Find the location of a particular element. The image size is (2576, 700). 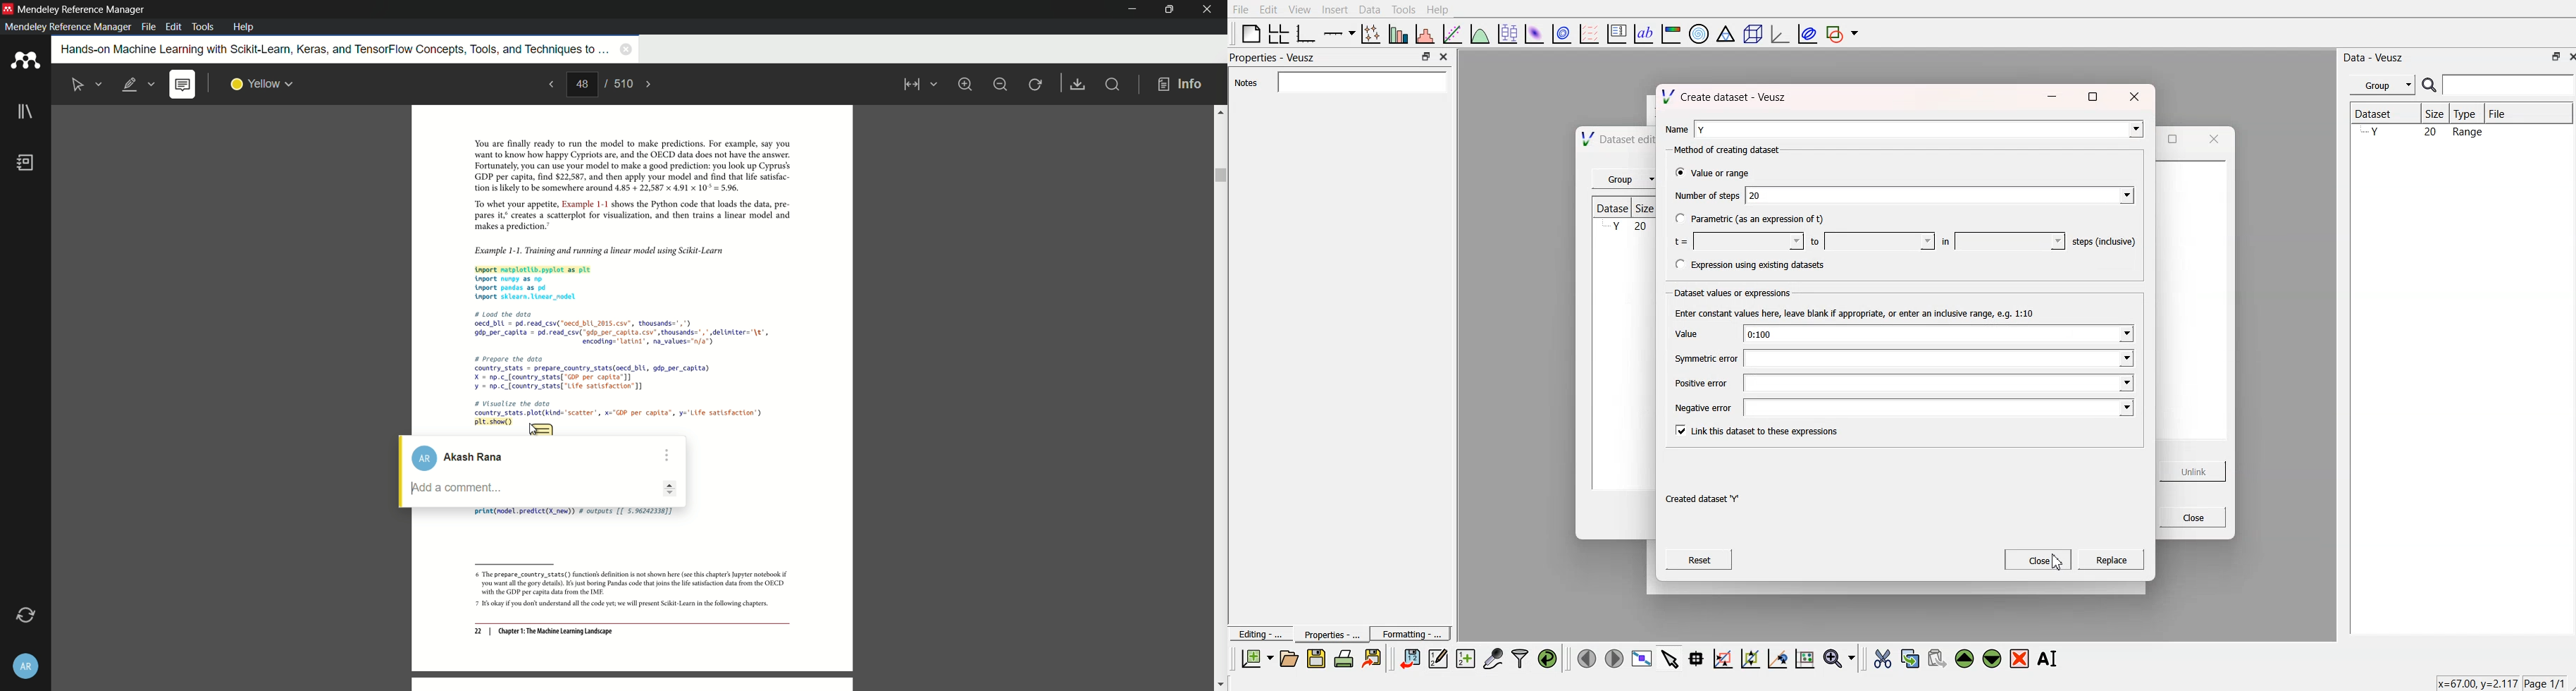

Positive error is located at coordinates (1698, 383).